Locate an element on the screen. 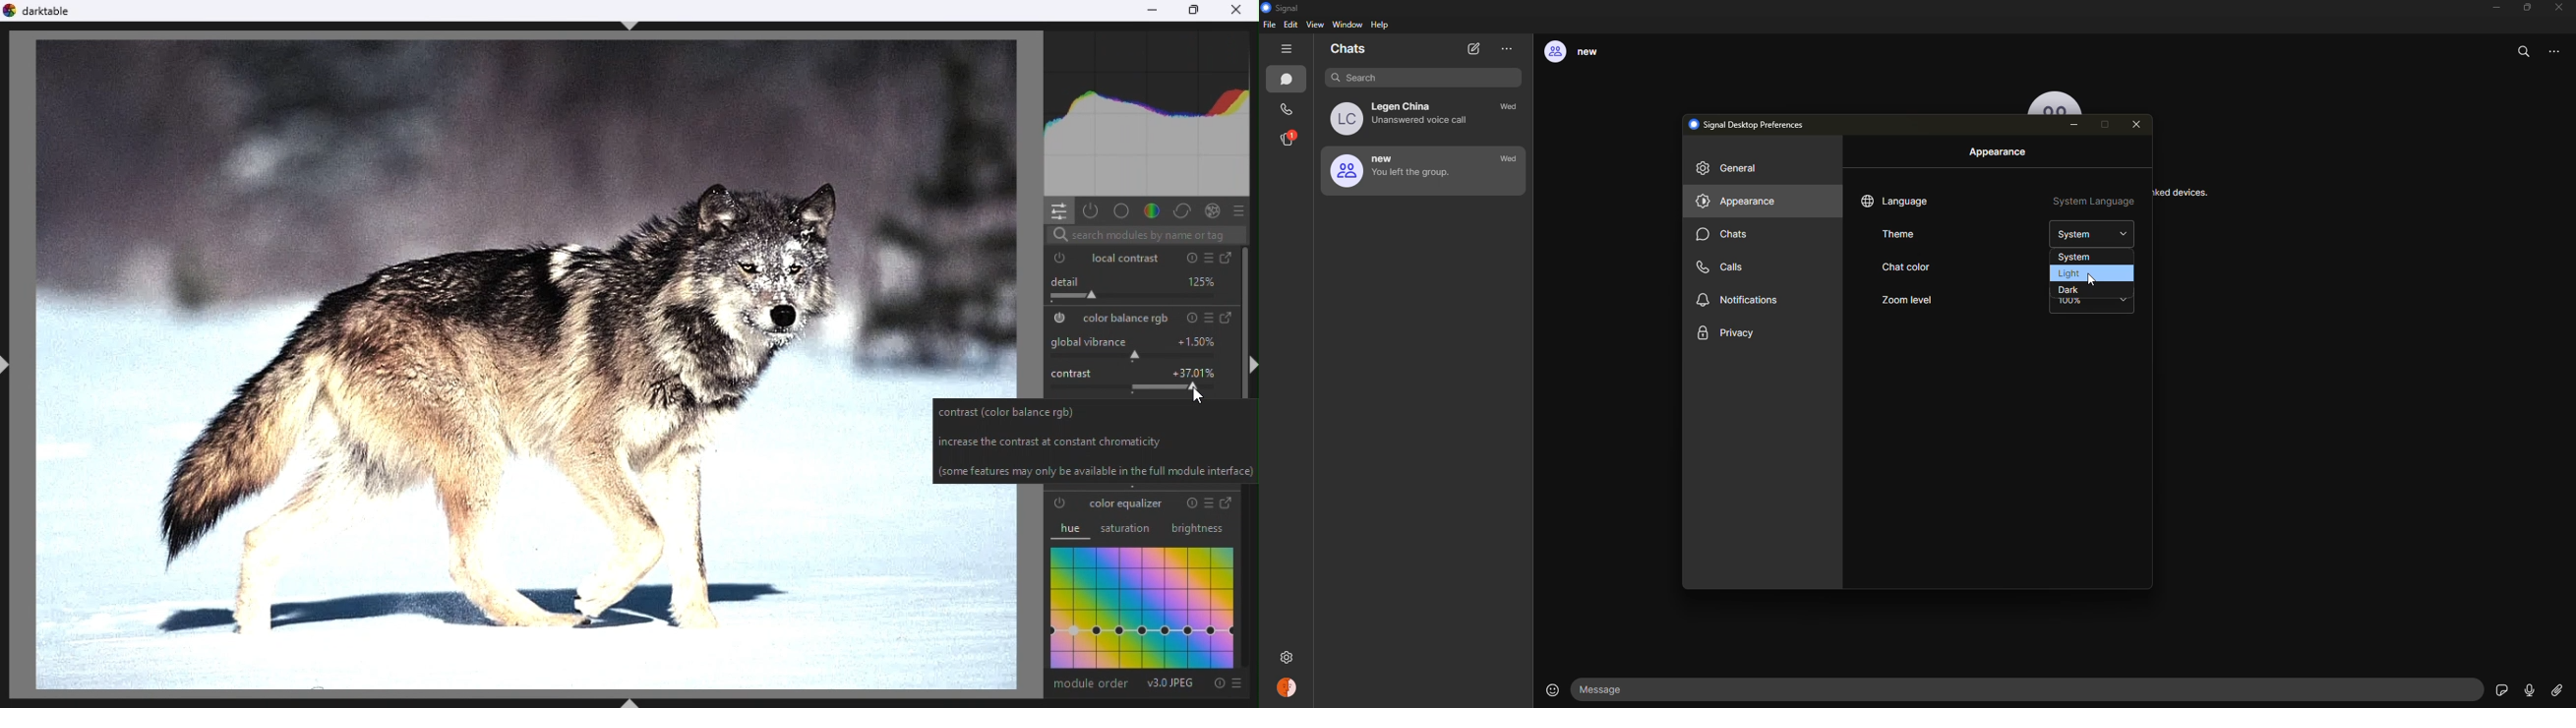 The height and width of the screenshot is (728, 2576). wed is located at coordinates (1512, 108).